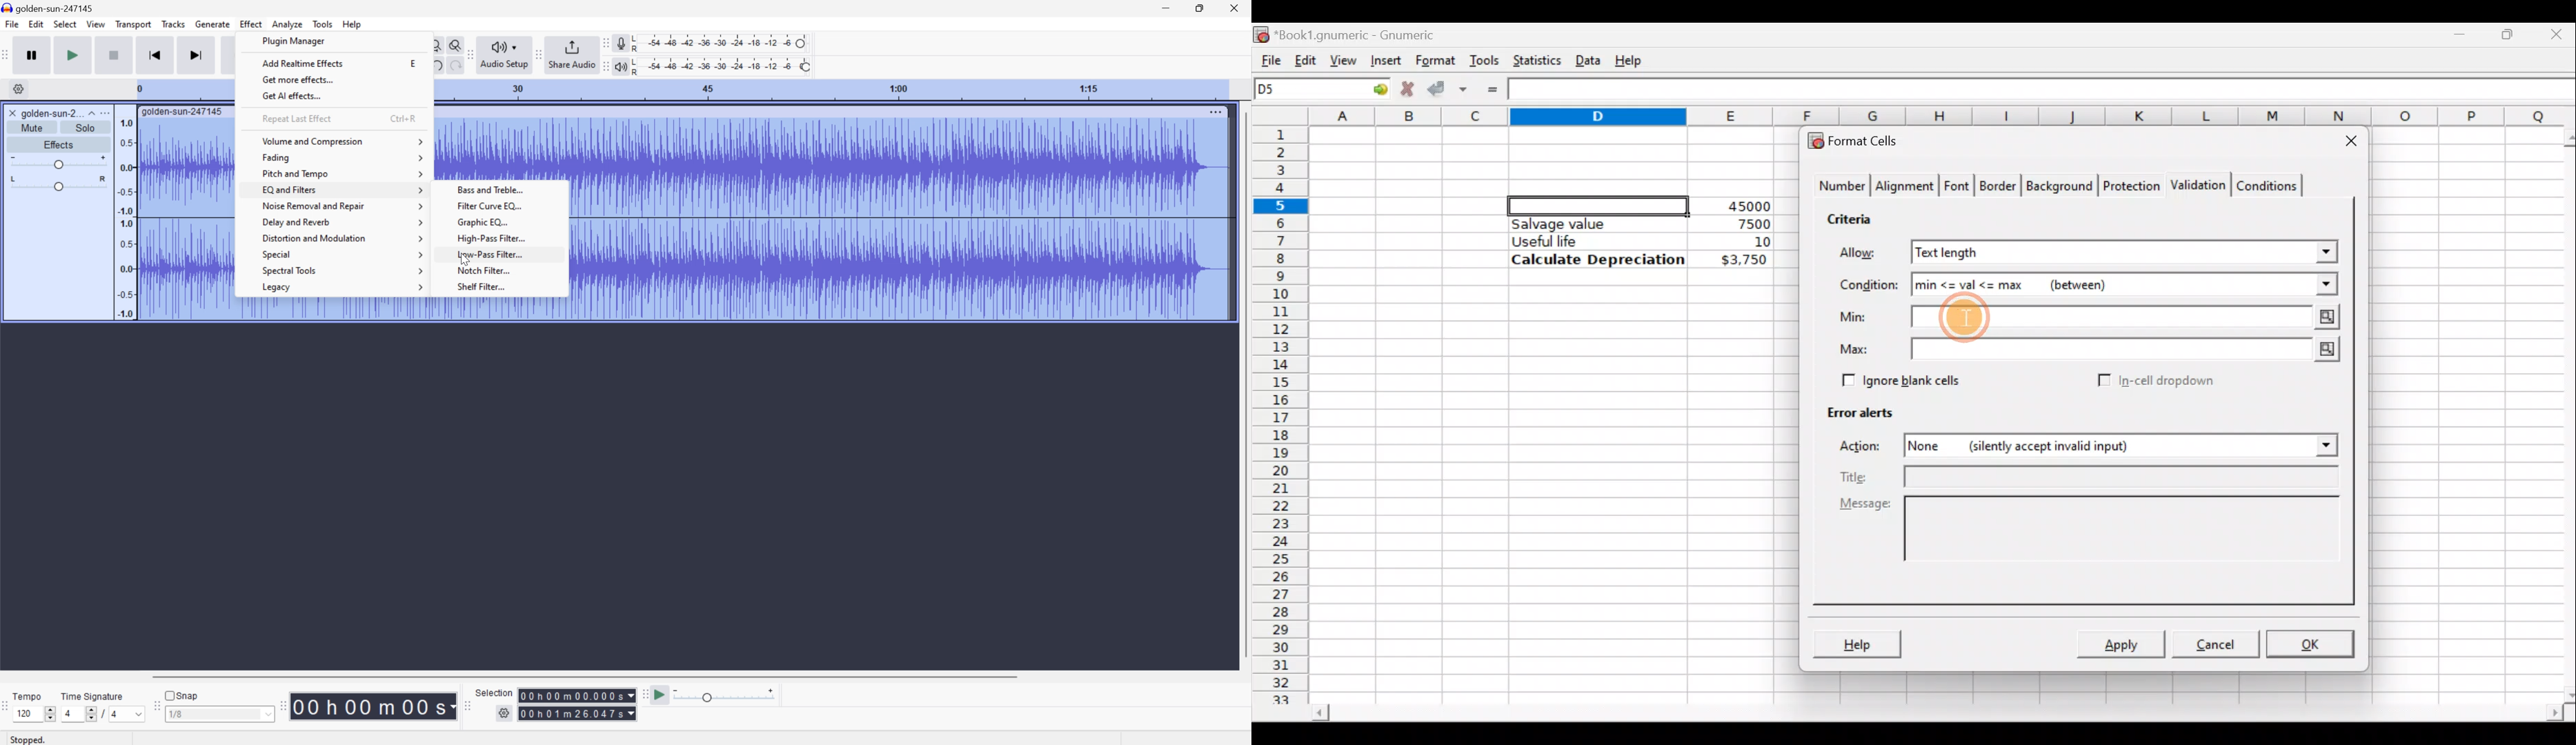  Describe the element at coordinates (2312, 284) in the screenshot. I see `Conditions drop down` at that location.